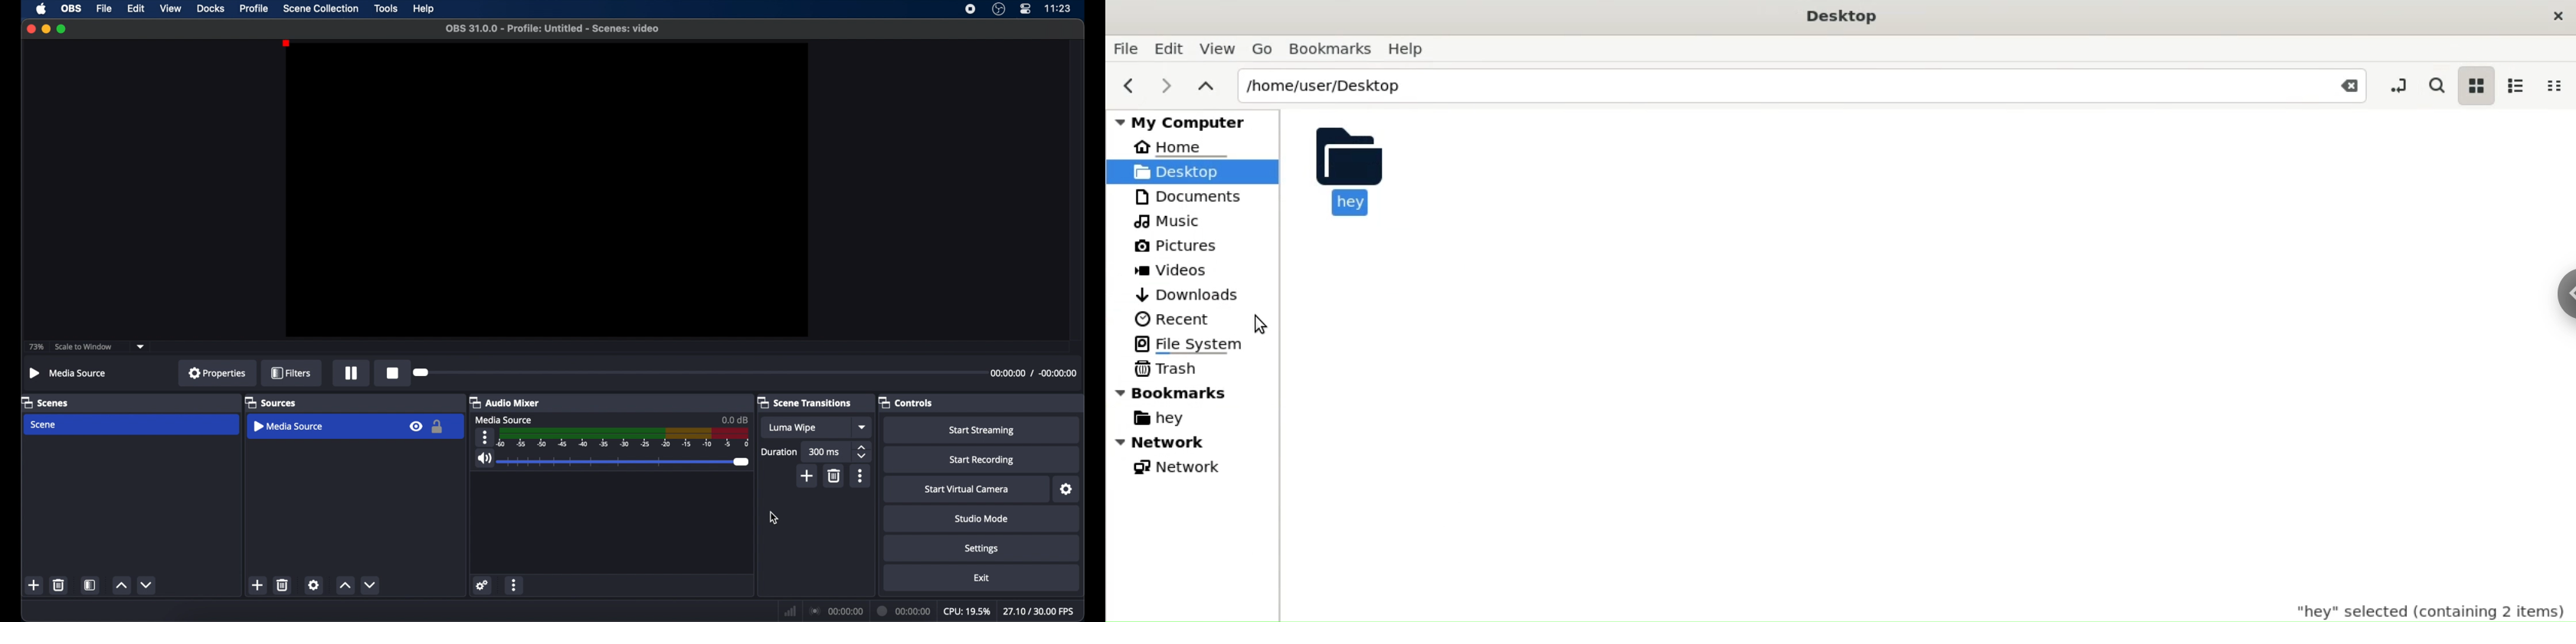 This screenshot has height=644, width=2576. I want to click on settings, so click(1068, 490).